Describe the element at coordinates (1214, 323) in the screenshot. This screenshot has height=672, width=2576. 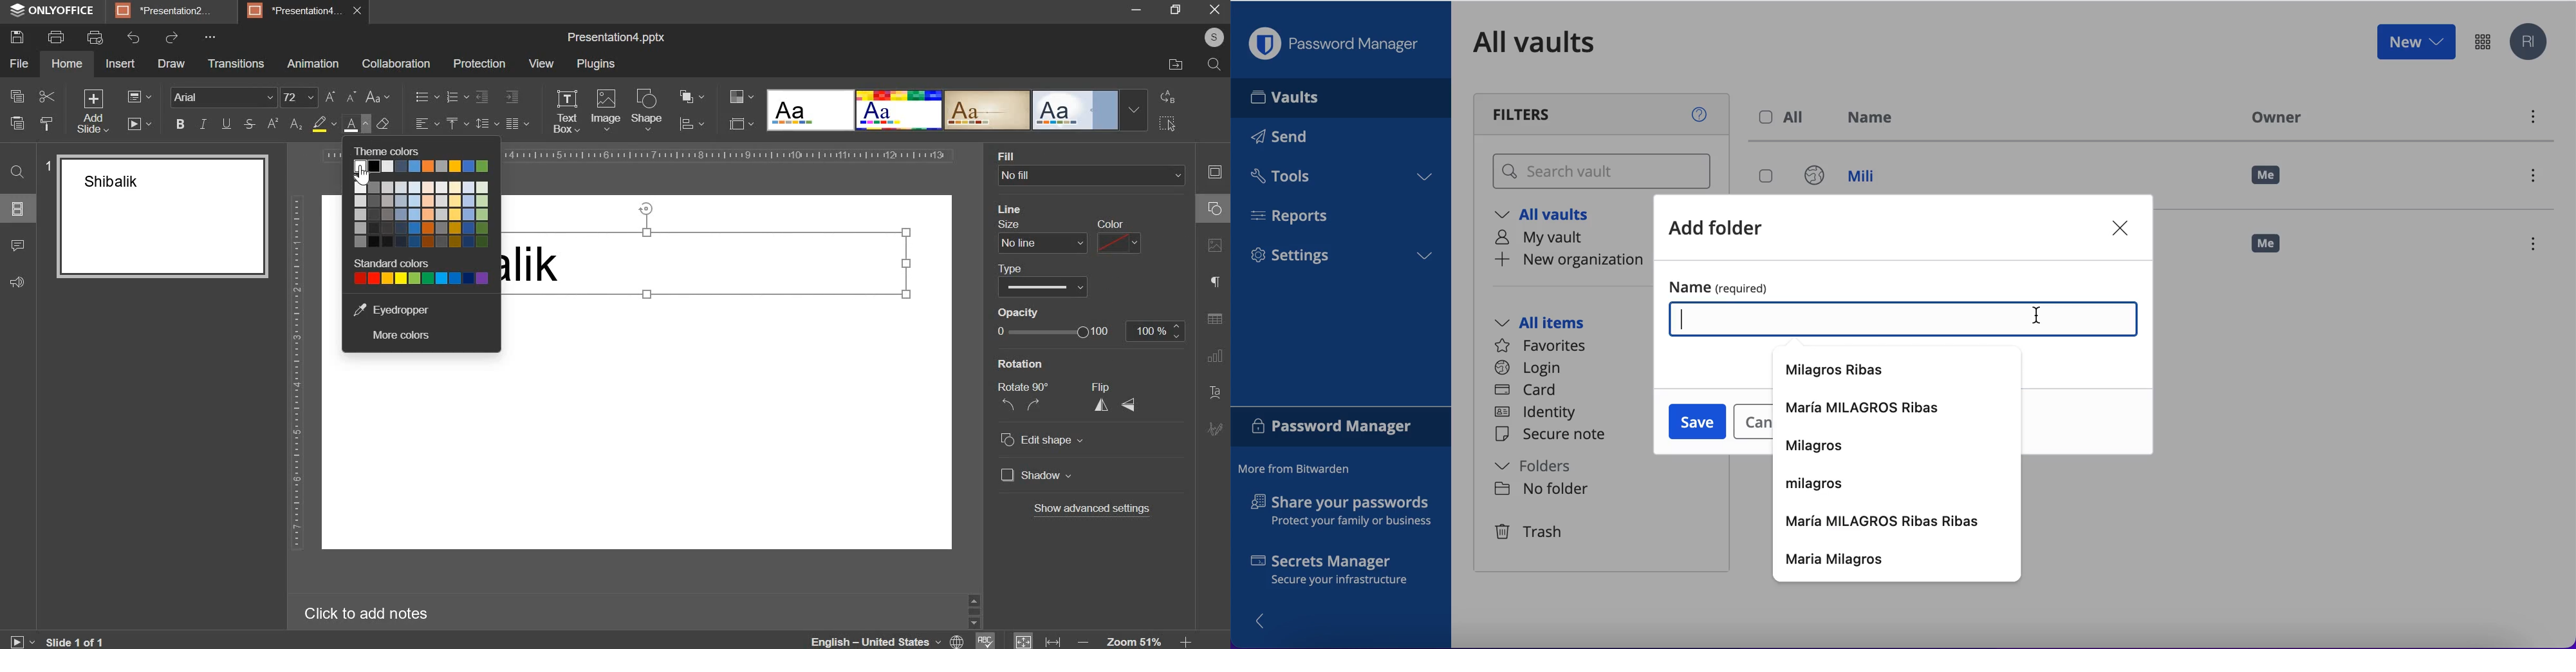
I see `table` at that location.